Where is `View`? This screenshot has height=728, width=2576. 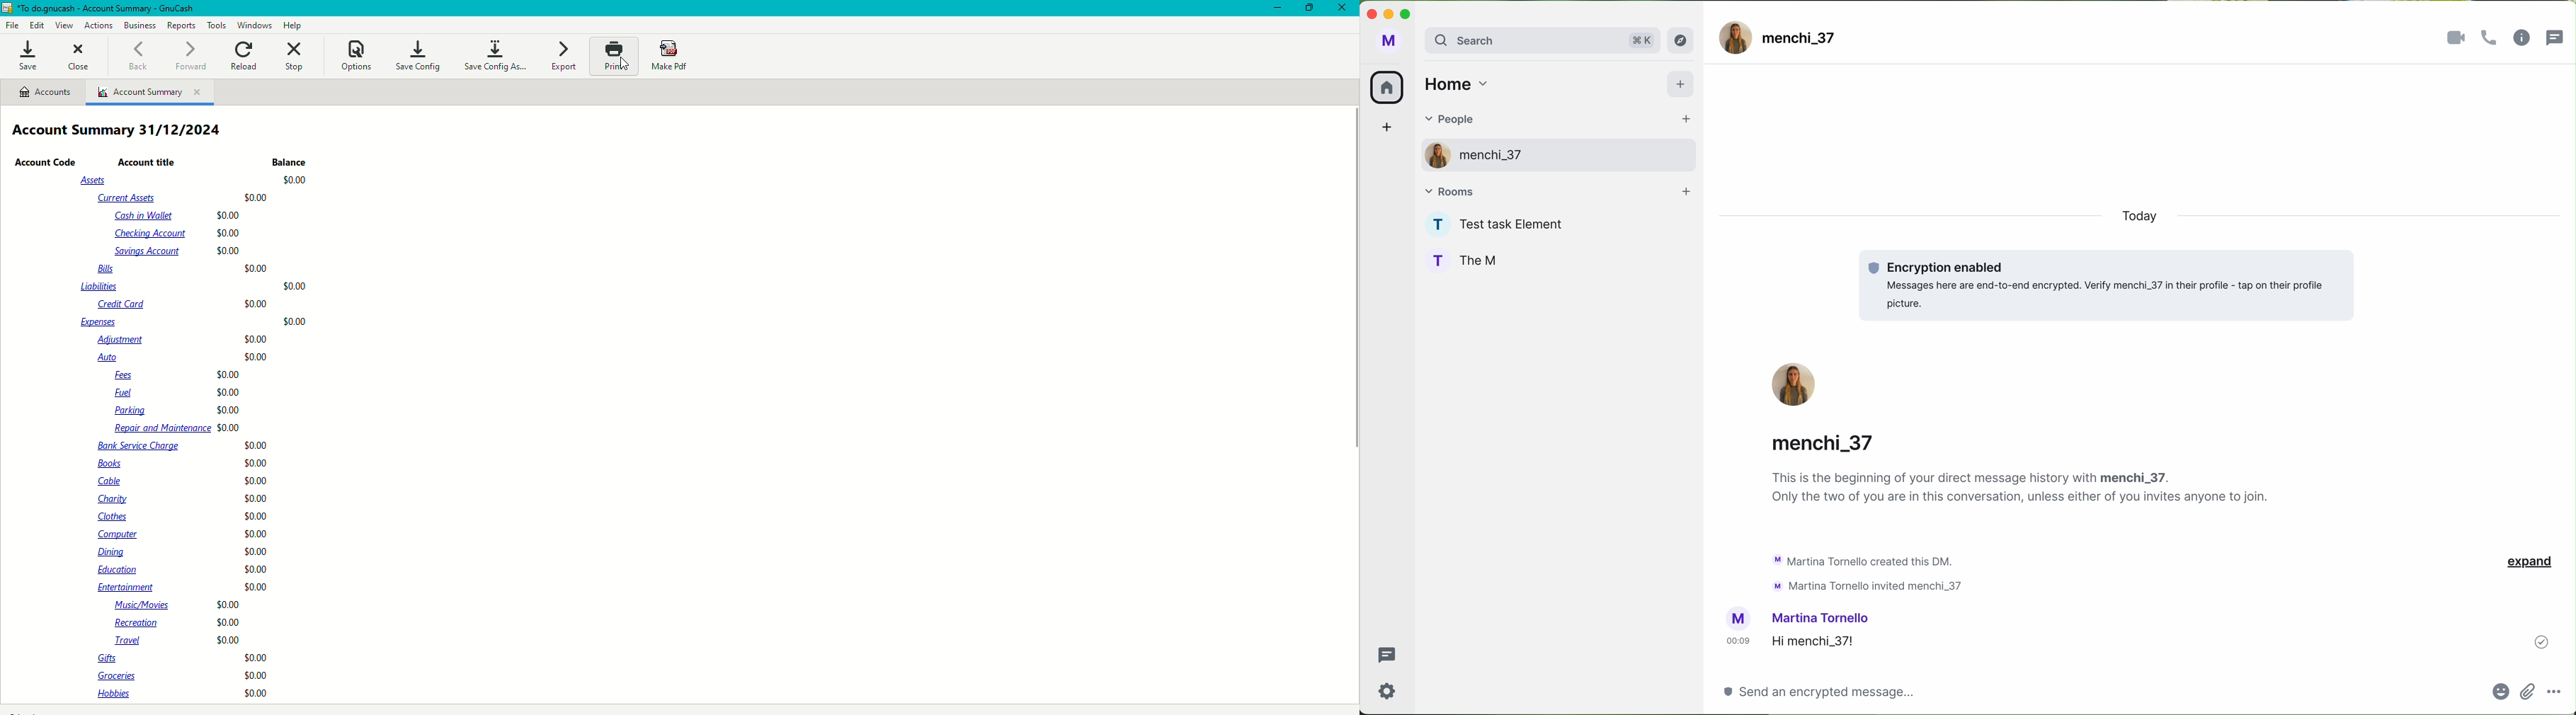
View is located at coordinates (65, 26).